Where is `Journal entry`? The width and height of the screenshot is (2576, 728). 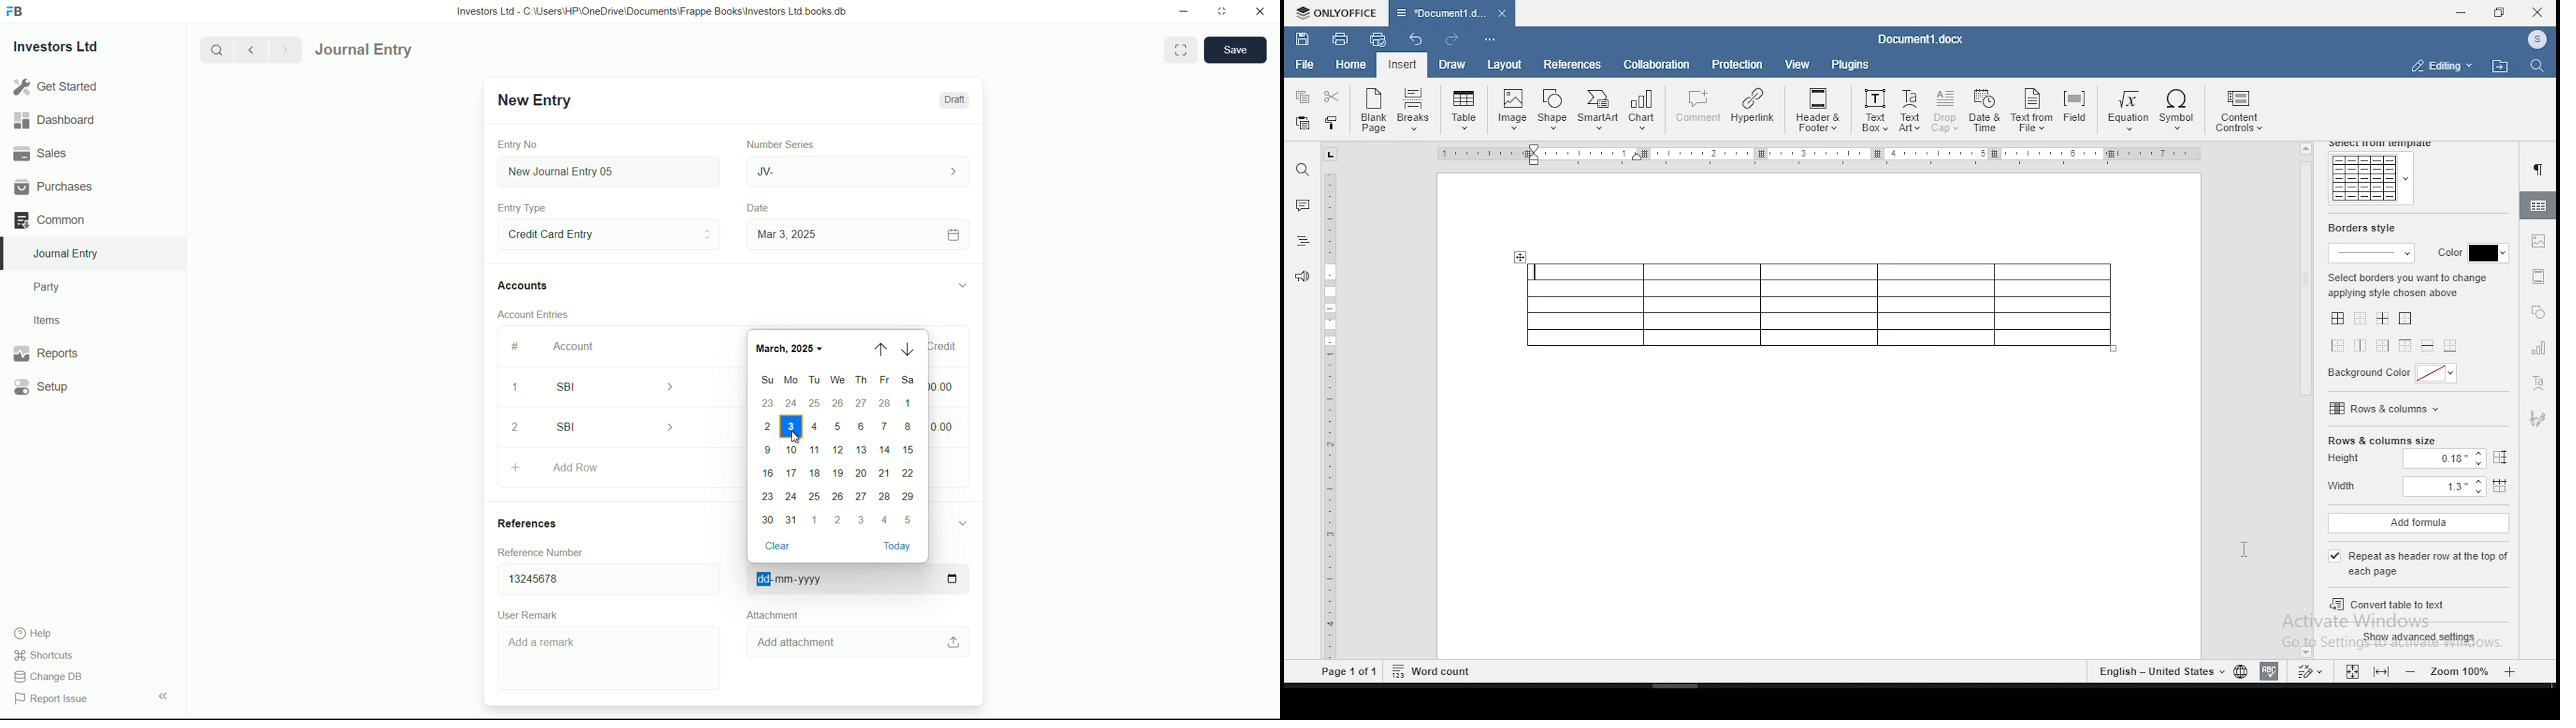
Journal entry is located at coordinates (402, 50).